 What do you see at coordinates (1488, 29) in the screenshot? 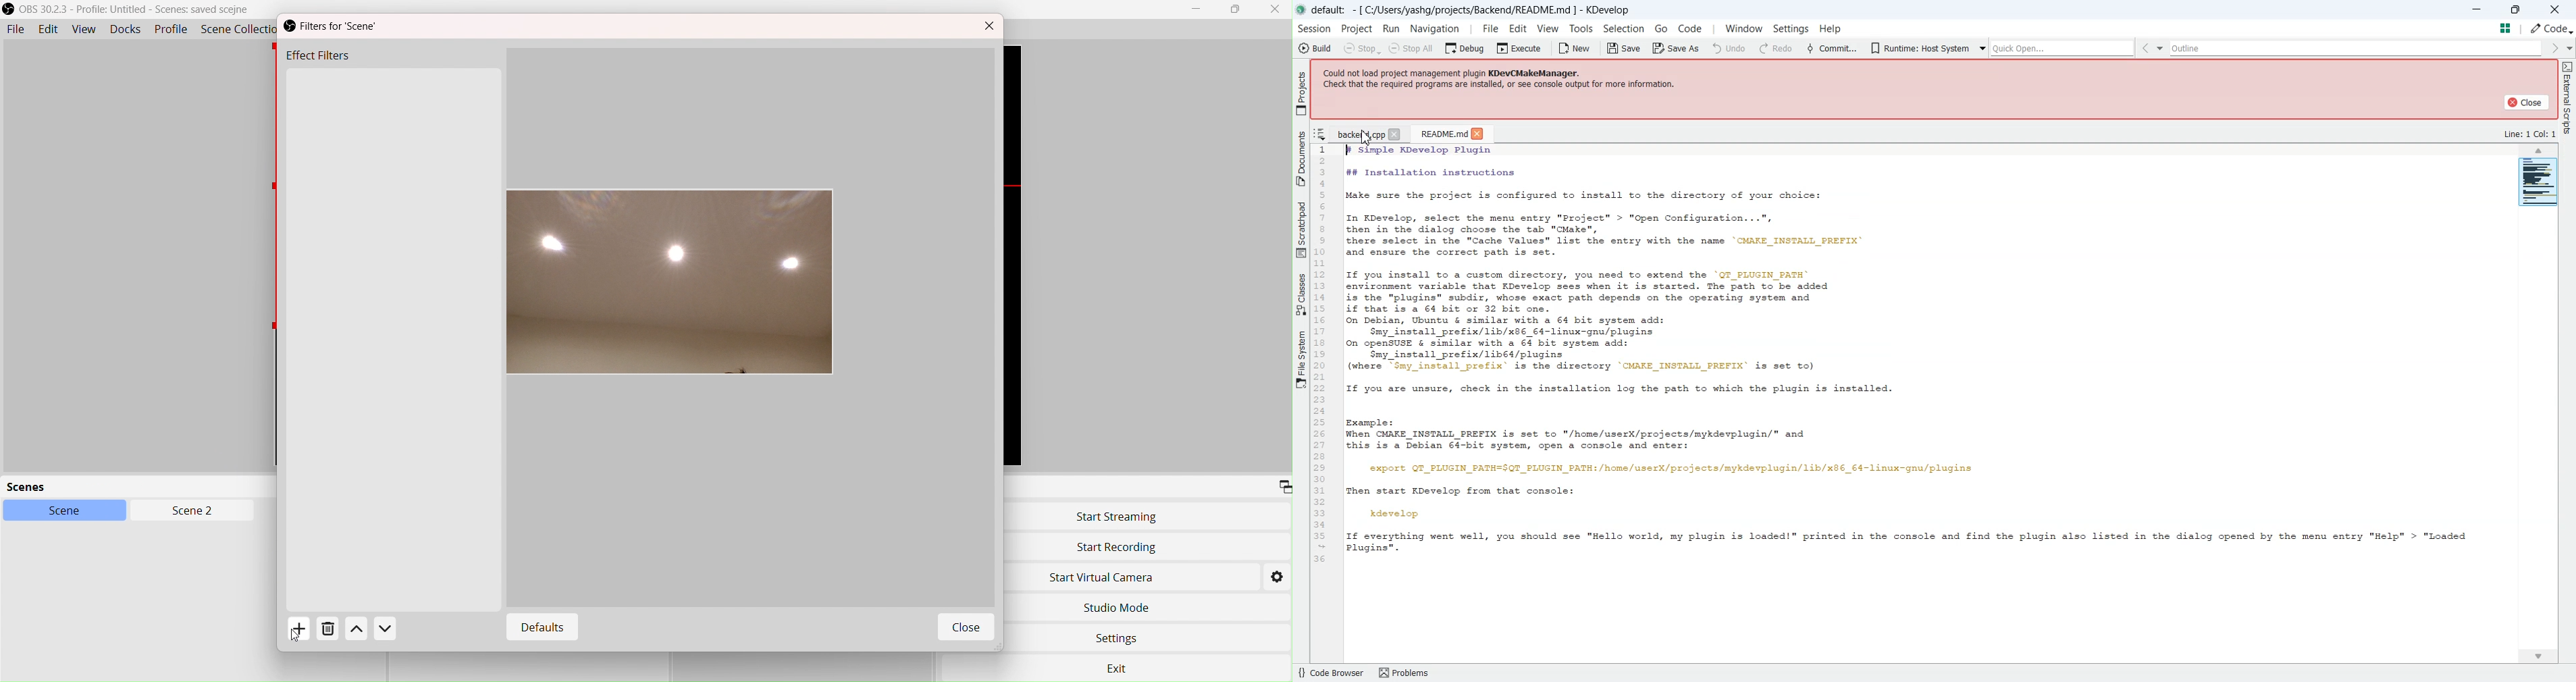
I see `File` at bounding box center [1488, 29].